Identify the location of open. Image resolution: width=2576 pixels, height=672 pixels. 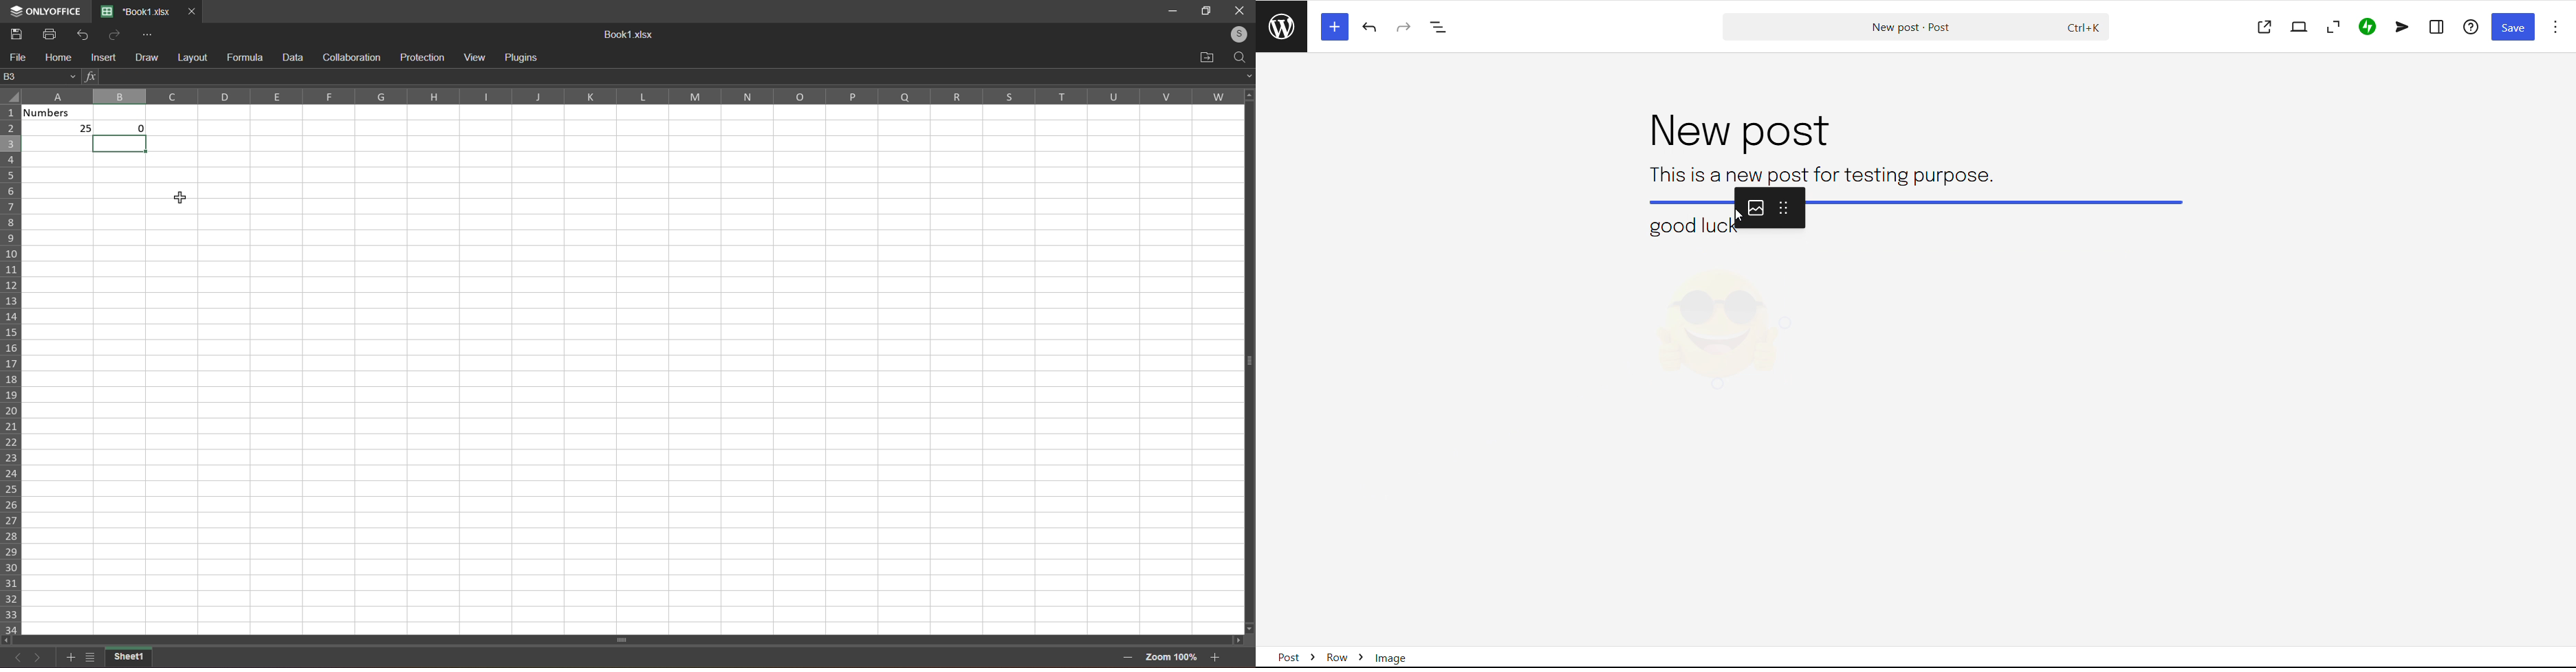
(1205, 56).